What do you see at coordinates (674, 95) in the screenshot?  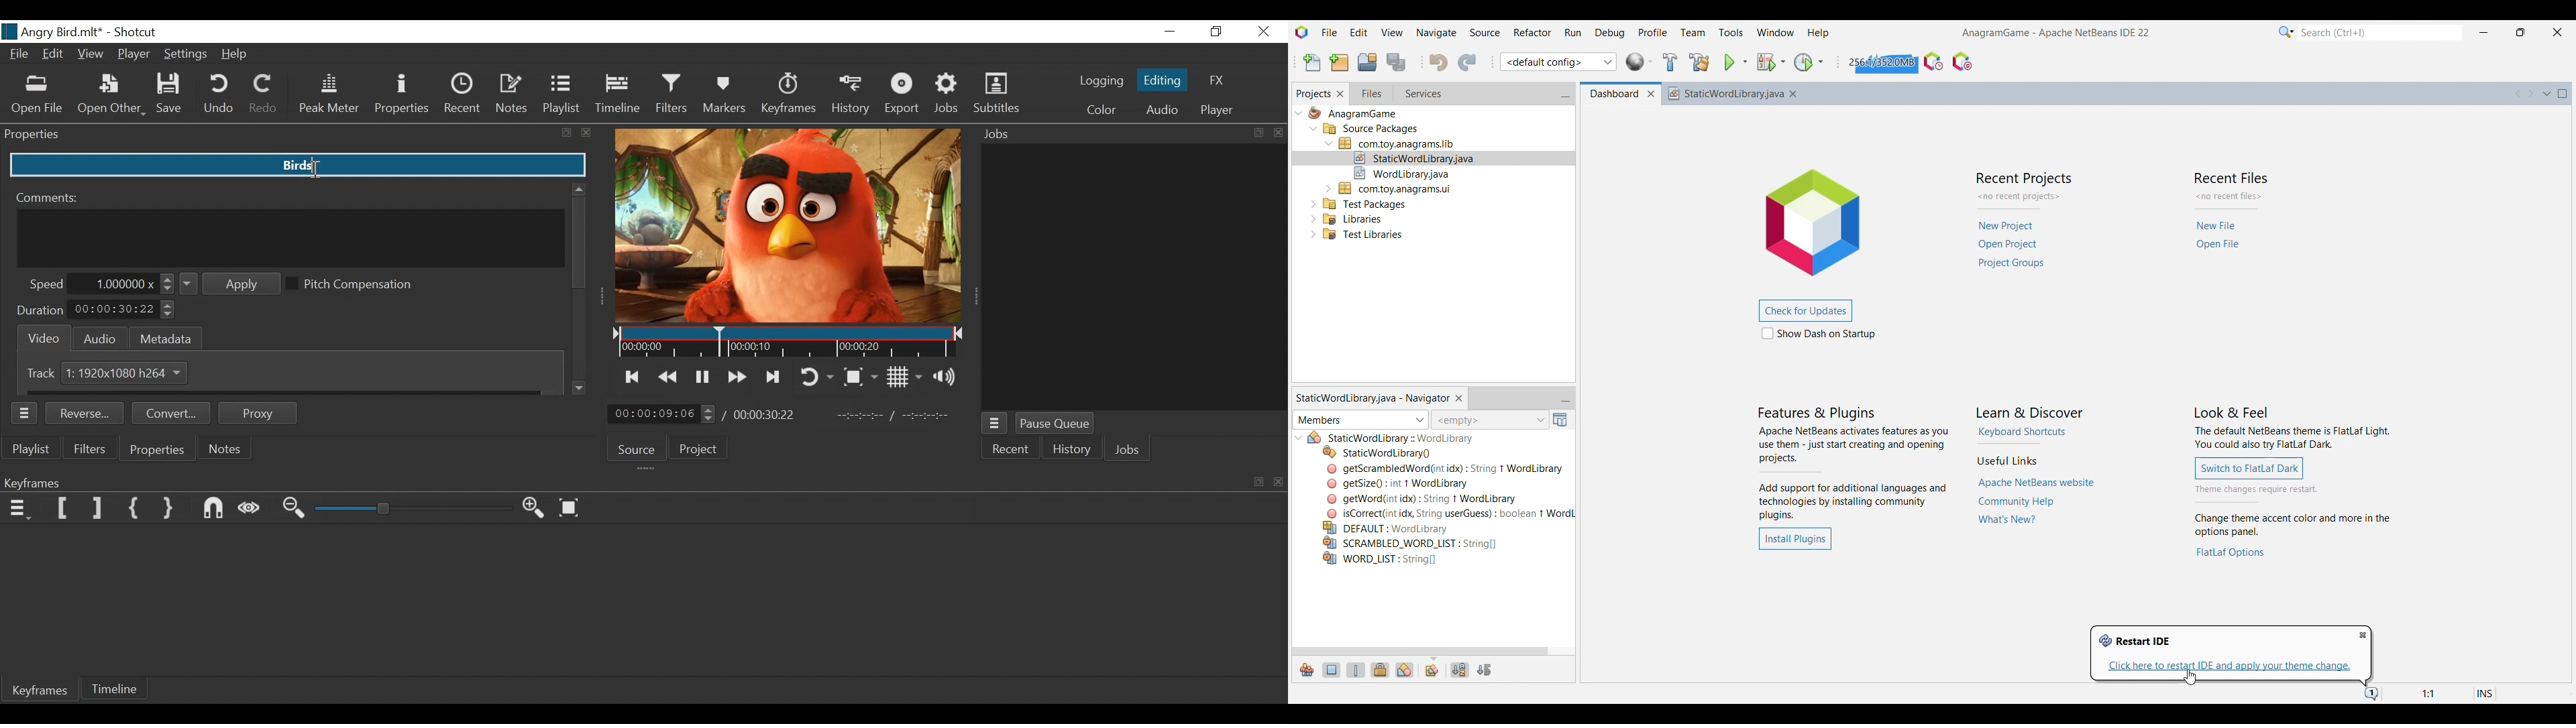 I see `Filters` at bounding box center [674, 95].